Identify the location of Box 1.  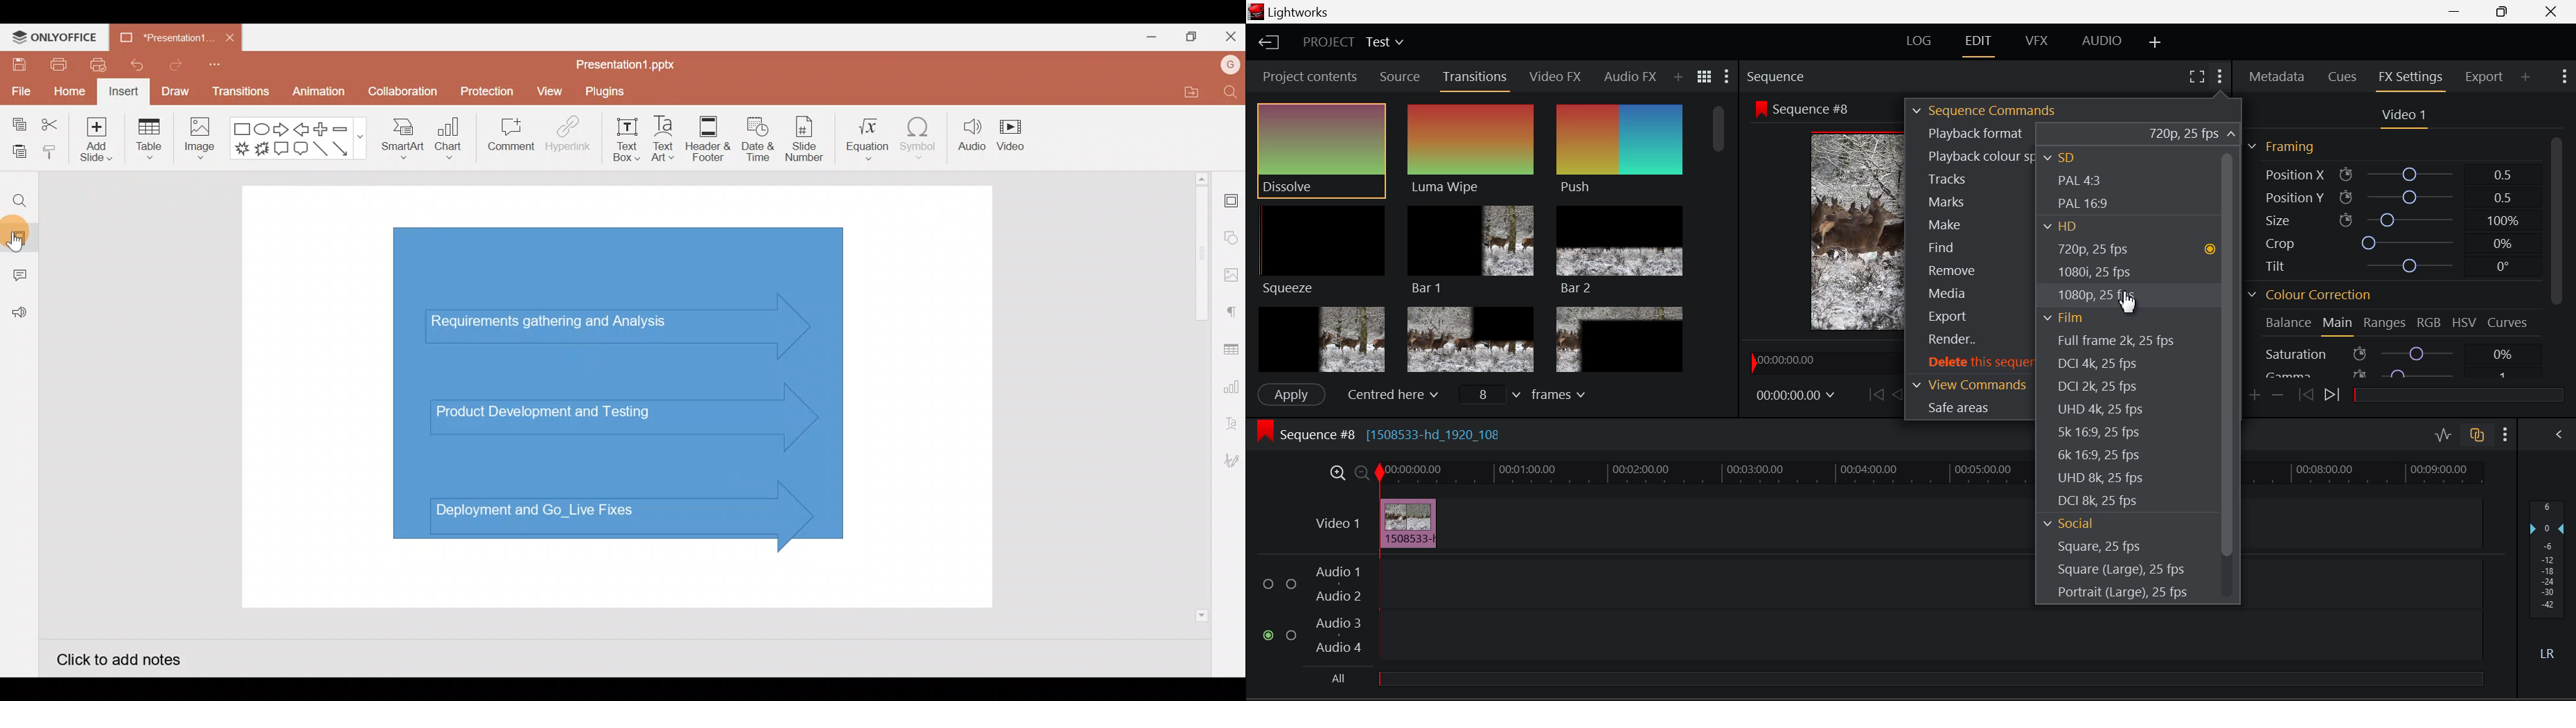
(1320, 338).